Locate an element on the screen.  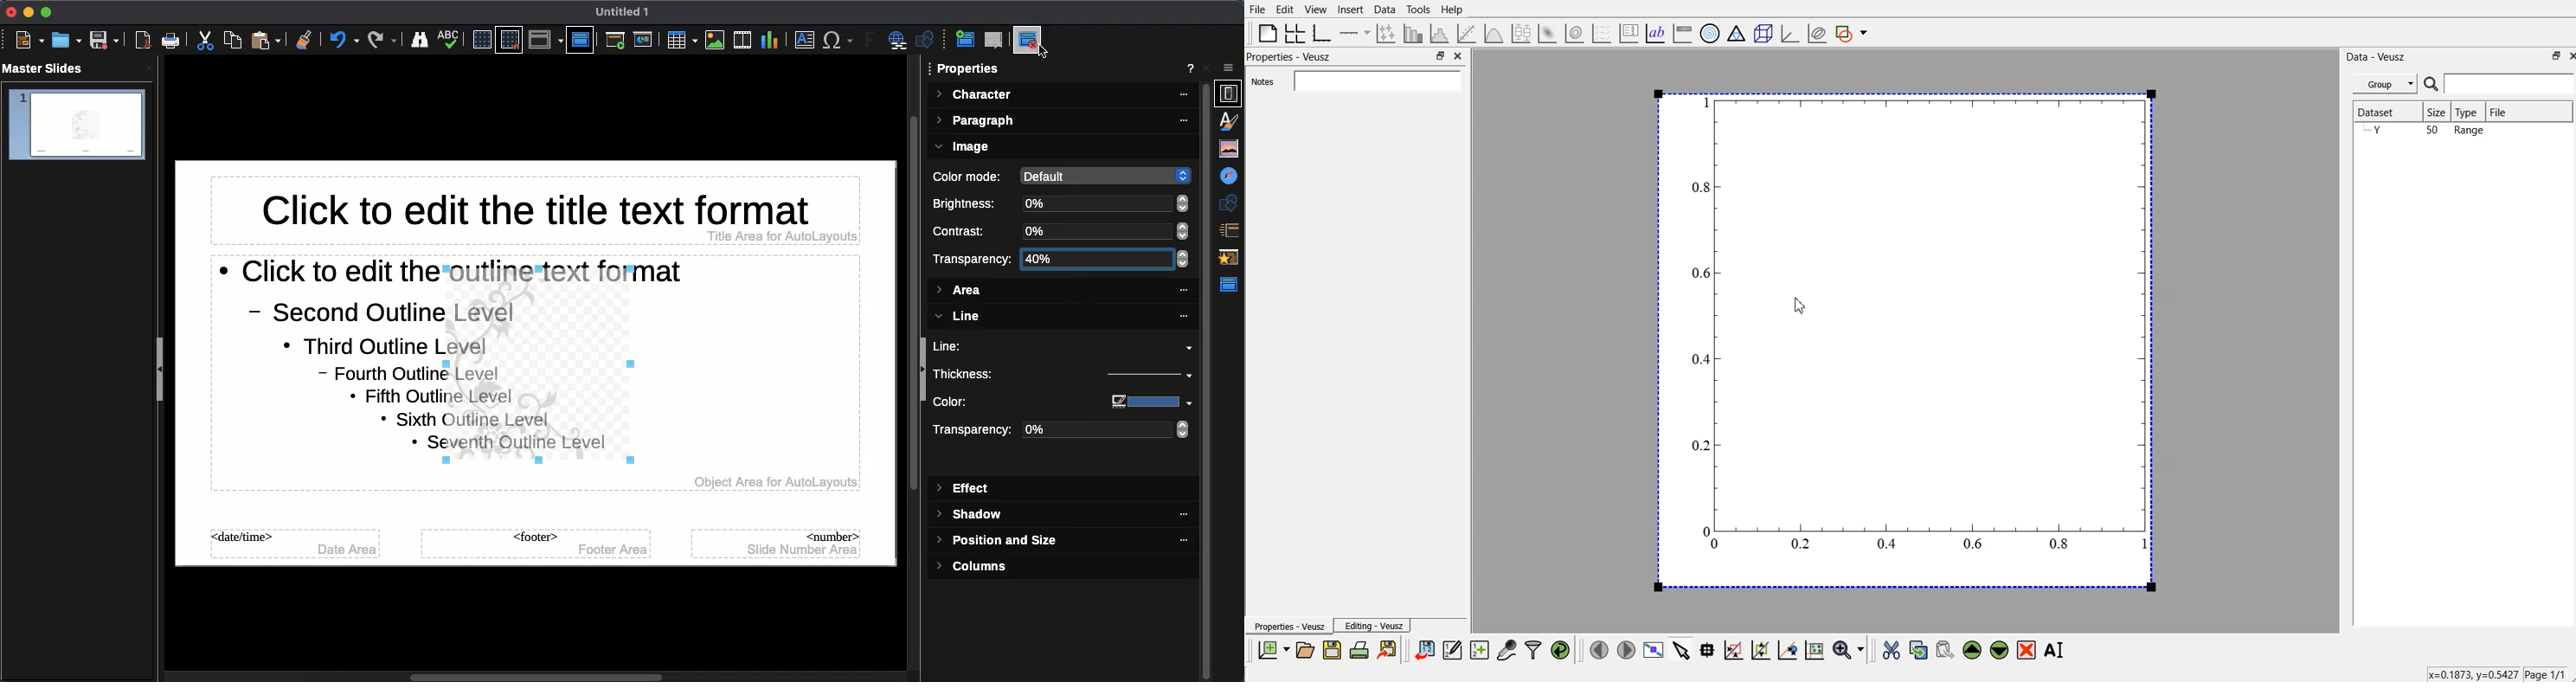
New master is located at coordinates (963, 41).